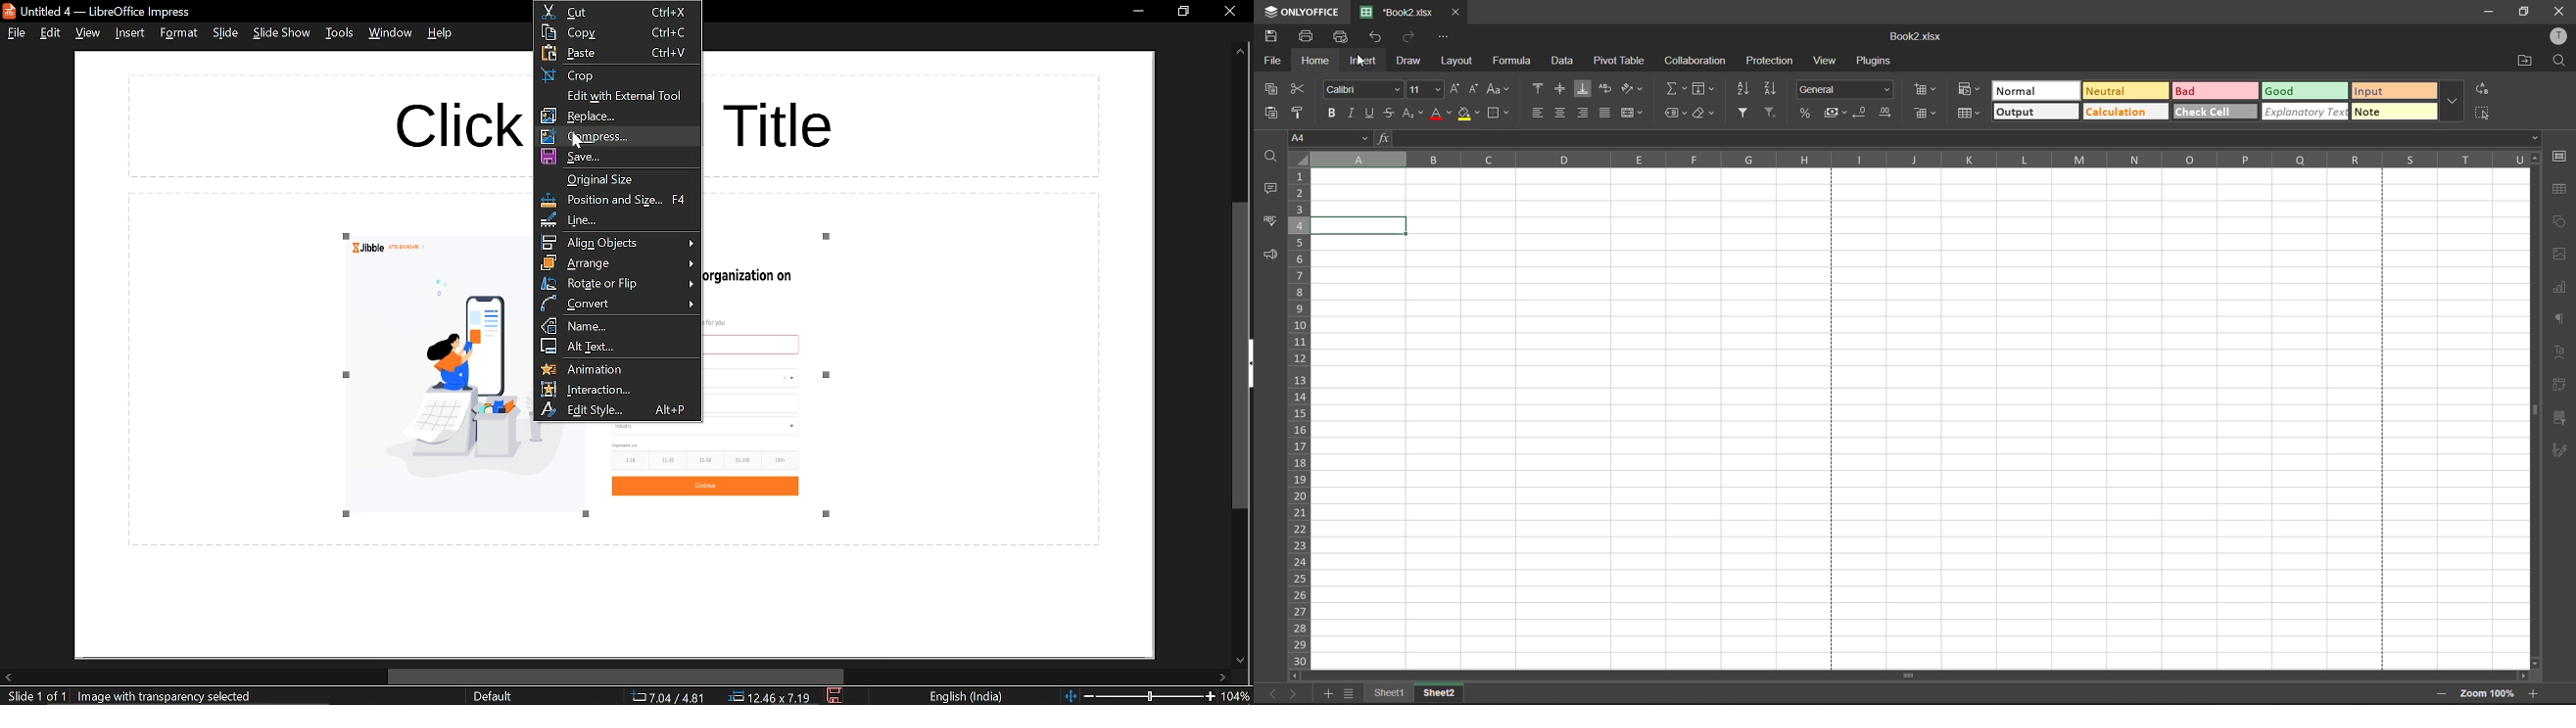 This screenshot has height=728, width=2576. Describe the element at coordinates (617, 117) in the screenshot. I see `replace` at that location.